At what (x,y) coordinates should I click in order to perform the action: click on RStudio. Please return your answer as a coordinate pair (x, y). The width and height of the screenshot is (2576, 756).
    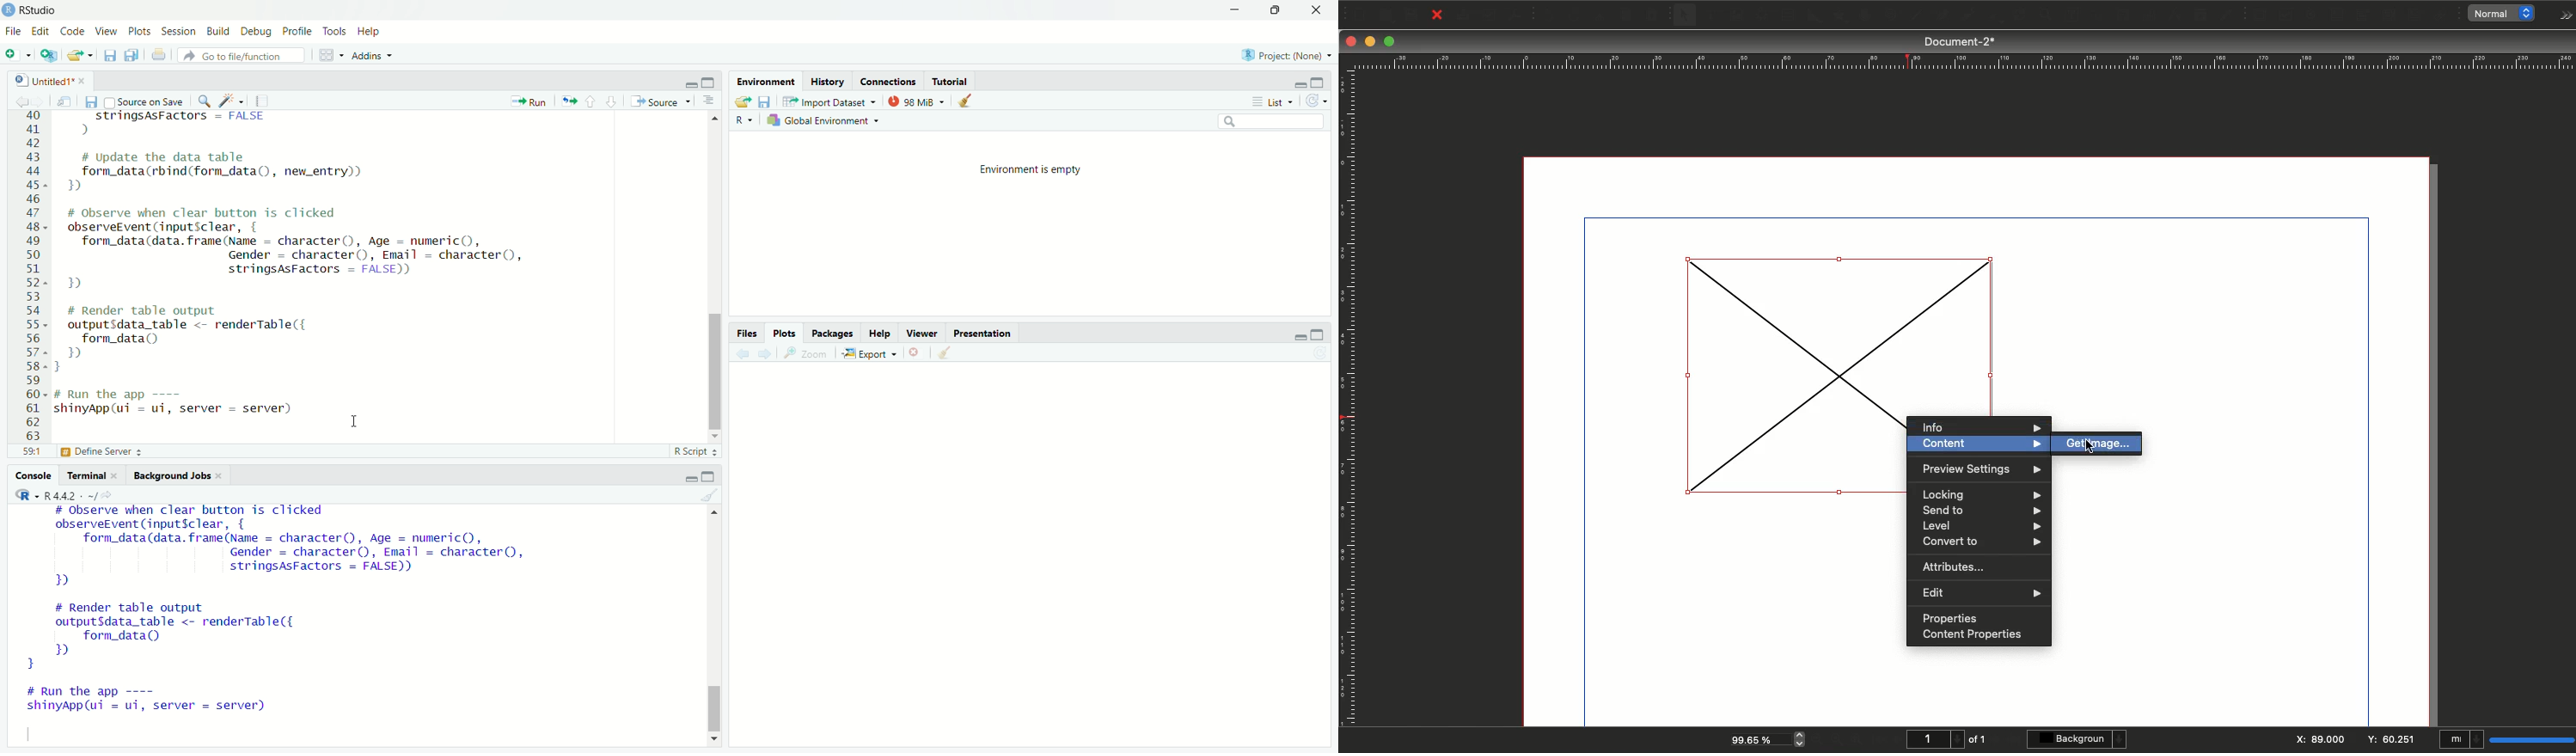
    Looking at the image, I should click on (42, 8).